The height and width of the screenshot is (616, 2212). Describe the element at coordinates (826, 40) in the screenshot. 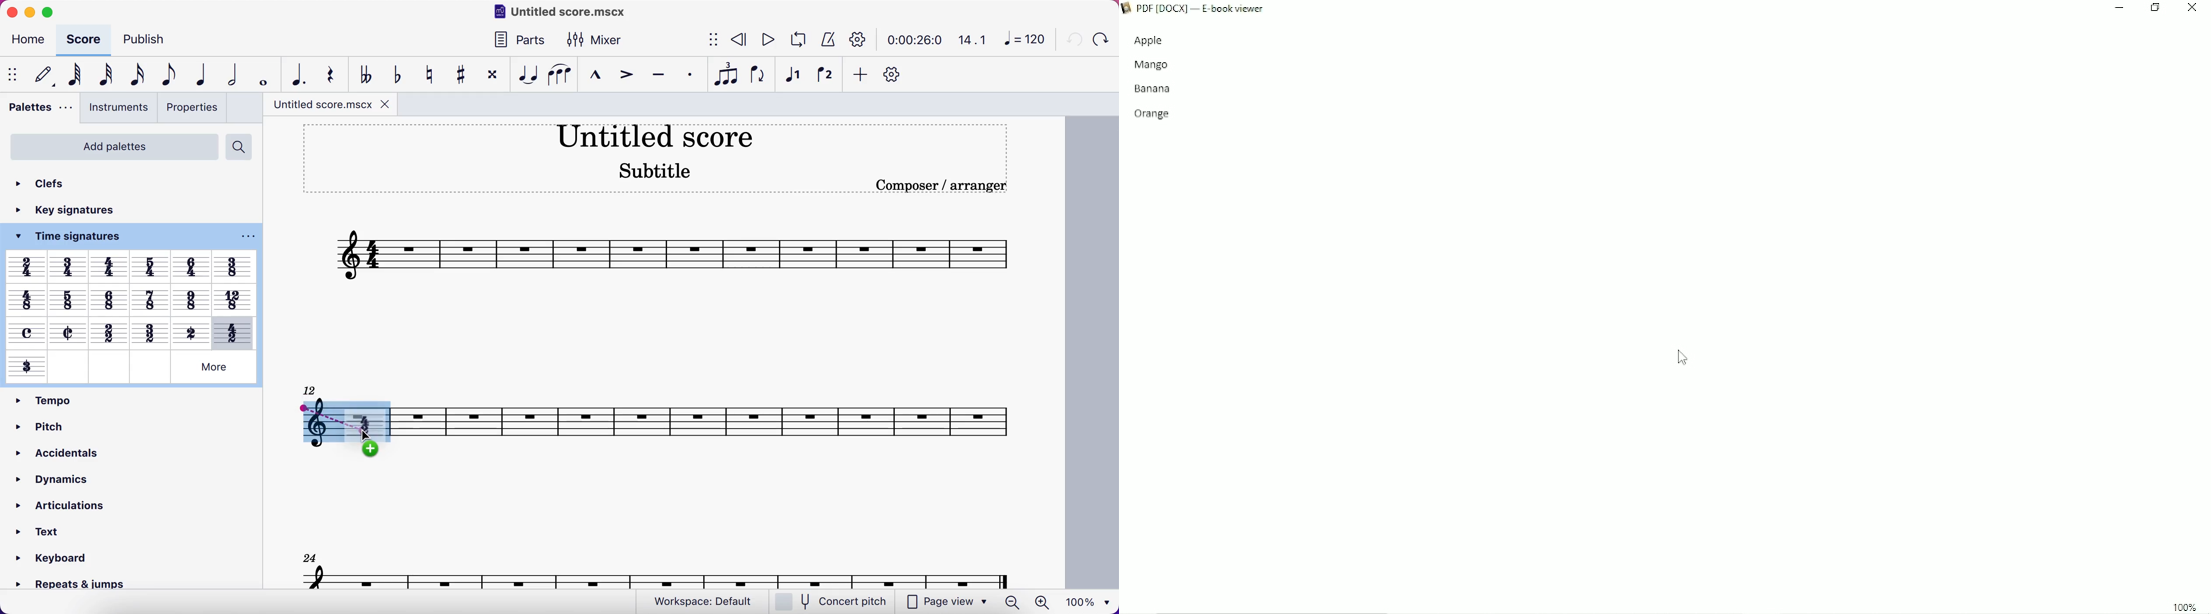

I see `metronome` at that location.